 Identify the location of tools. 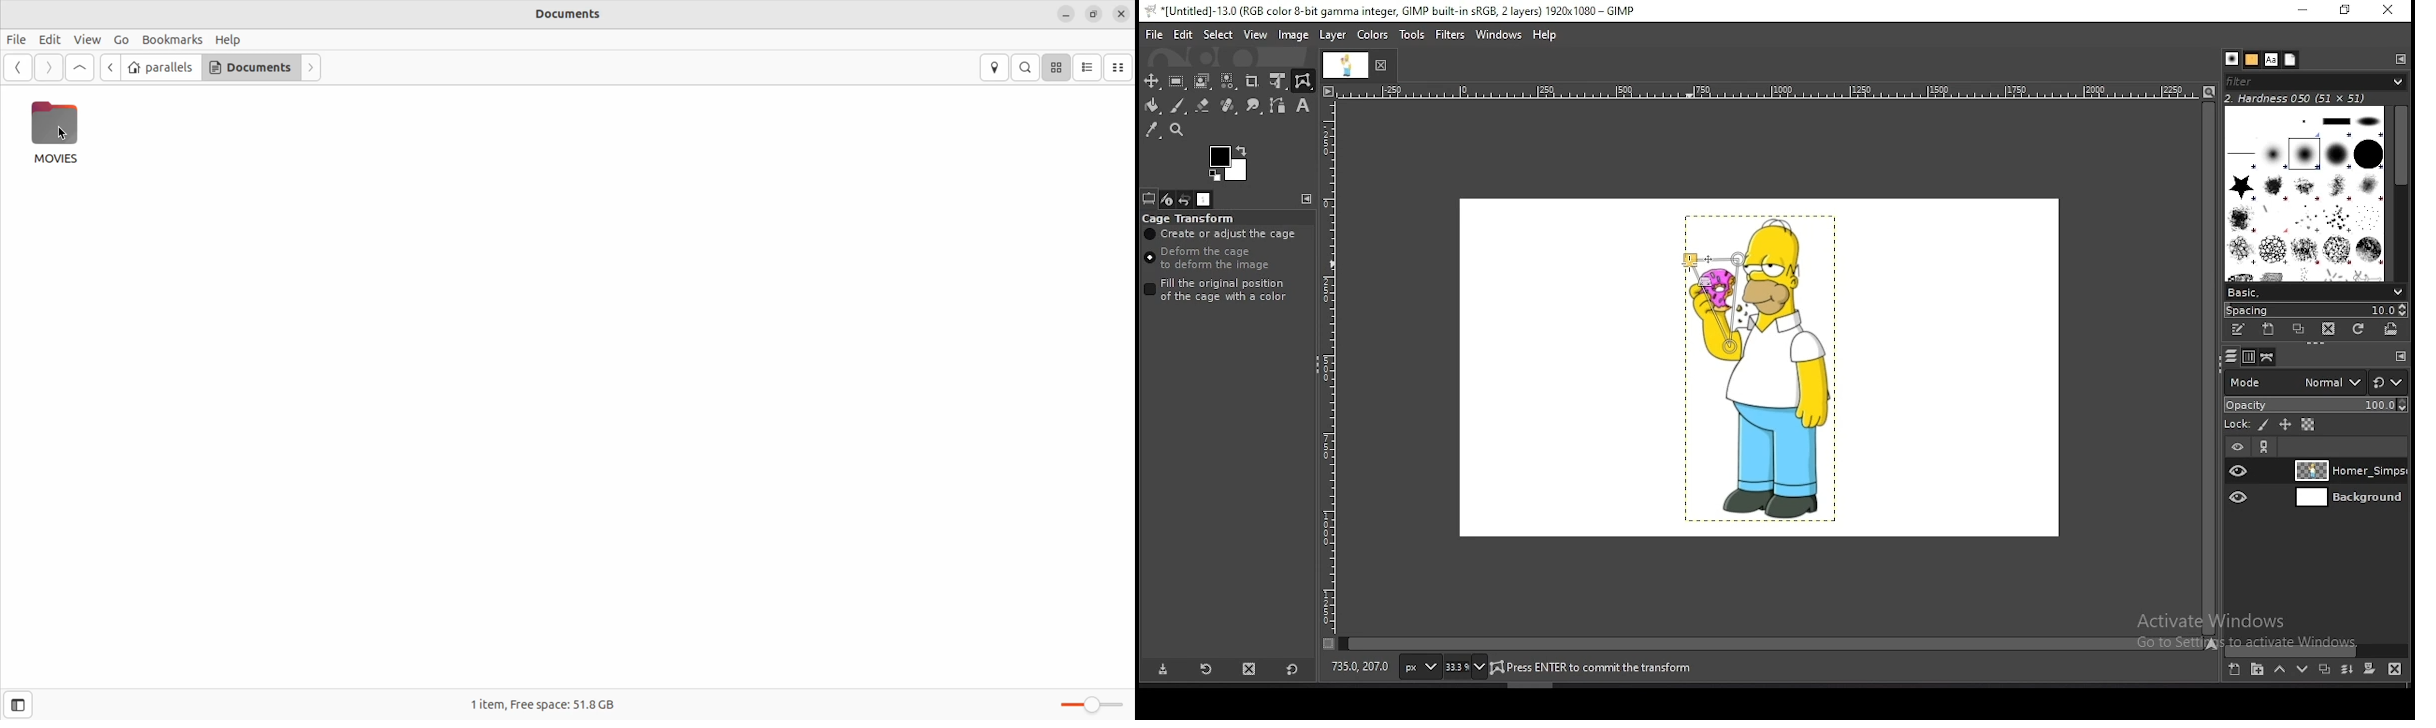
(1413, 35).